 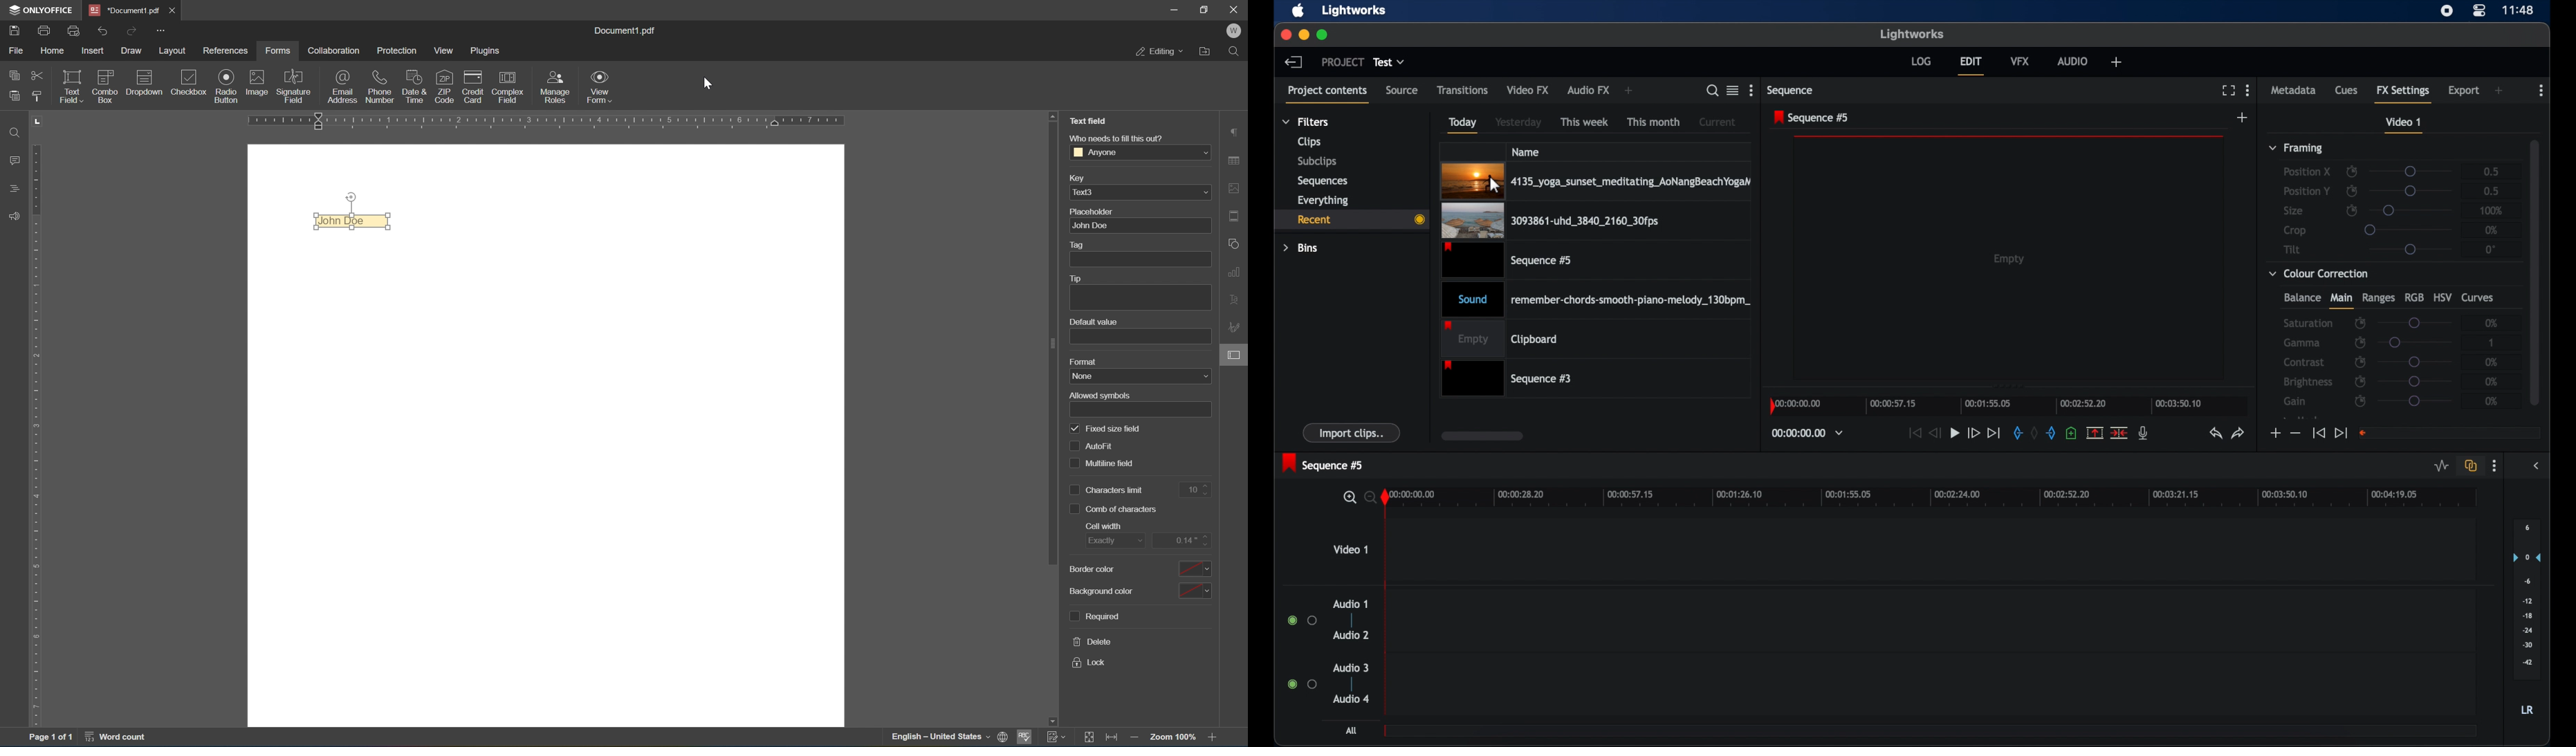 I want to click on add, so click(x=2500, y=91).